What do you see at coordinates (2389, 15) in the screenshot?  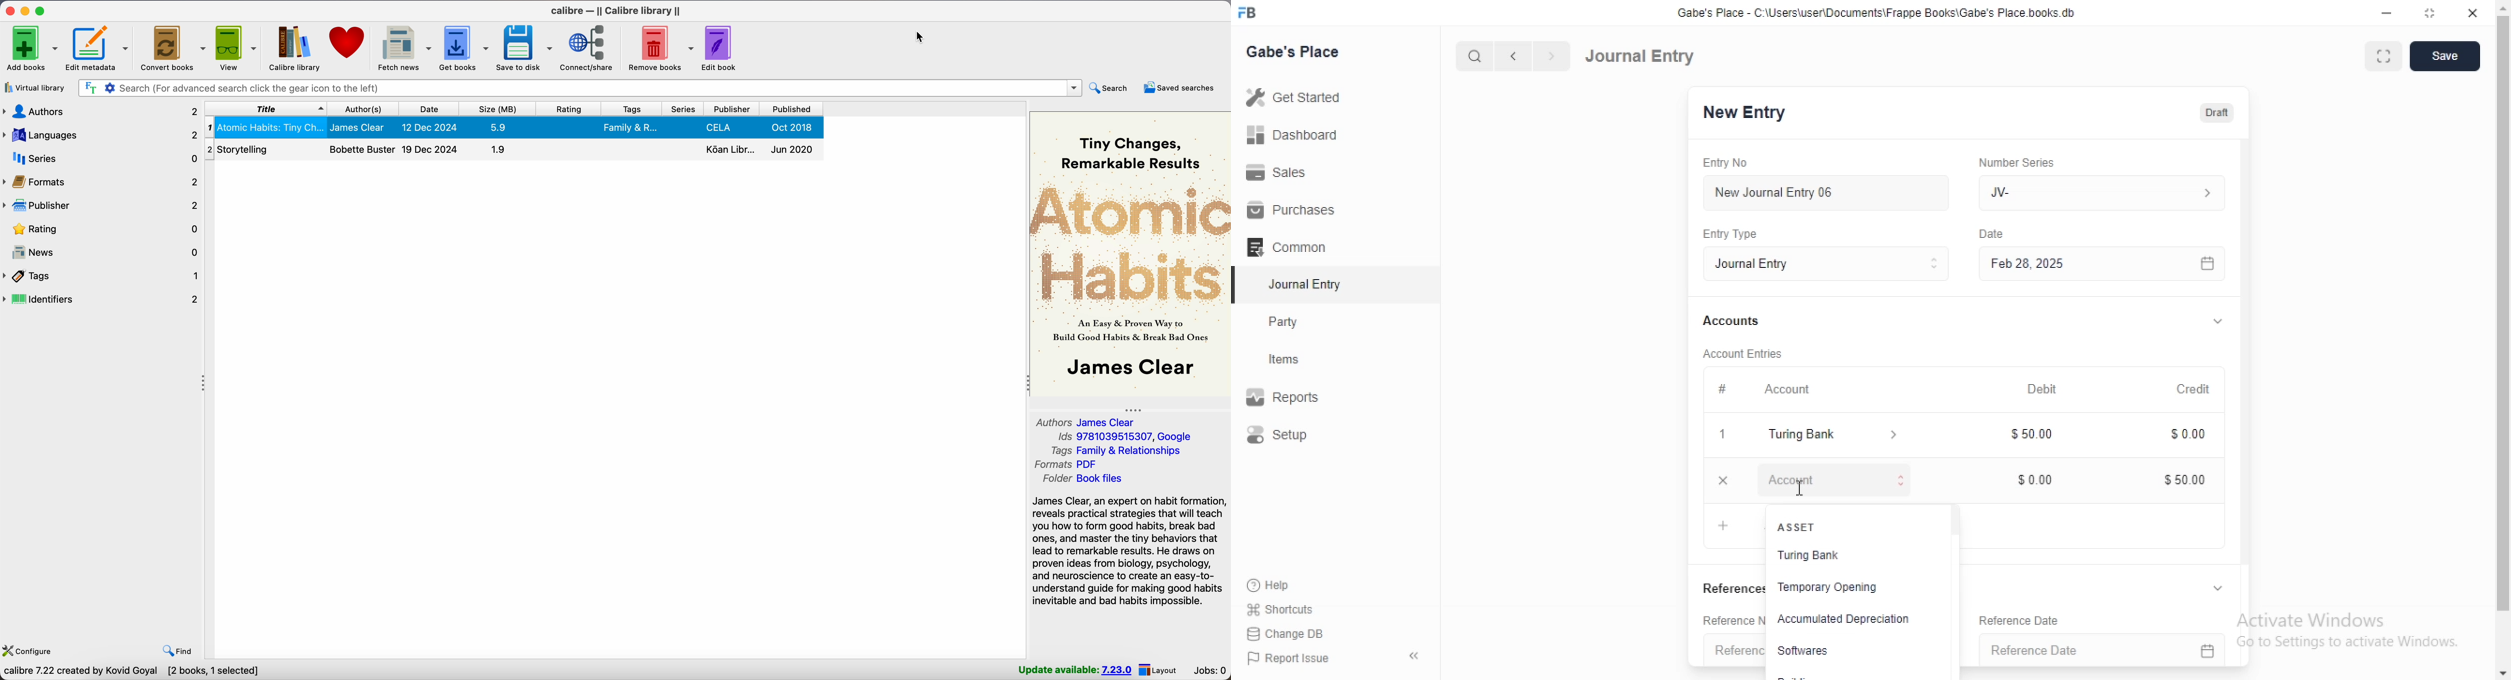 I see `minimize` at bounding box center [2389, 15].